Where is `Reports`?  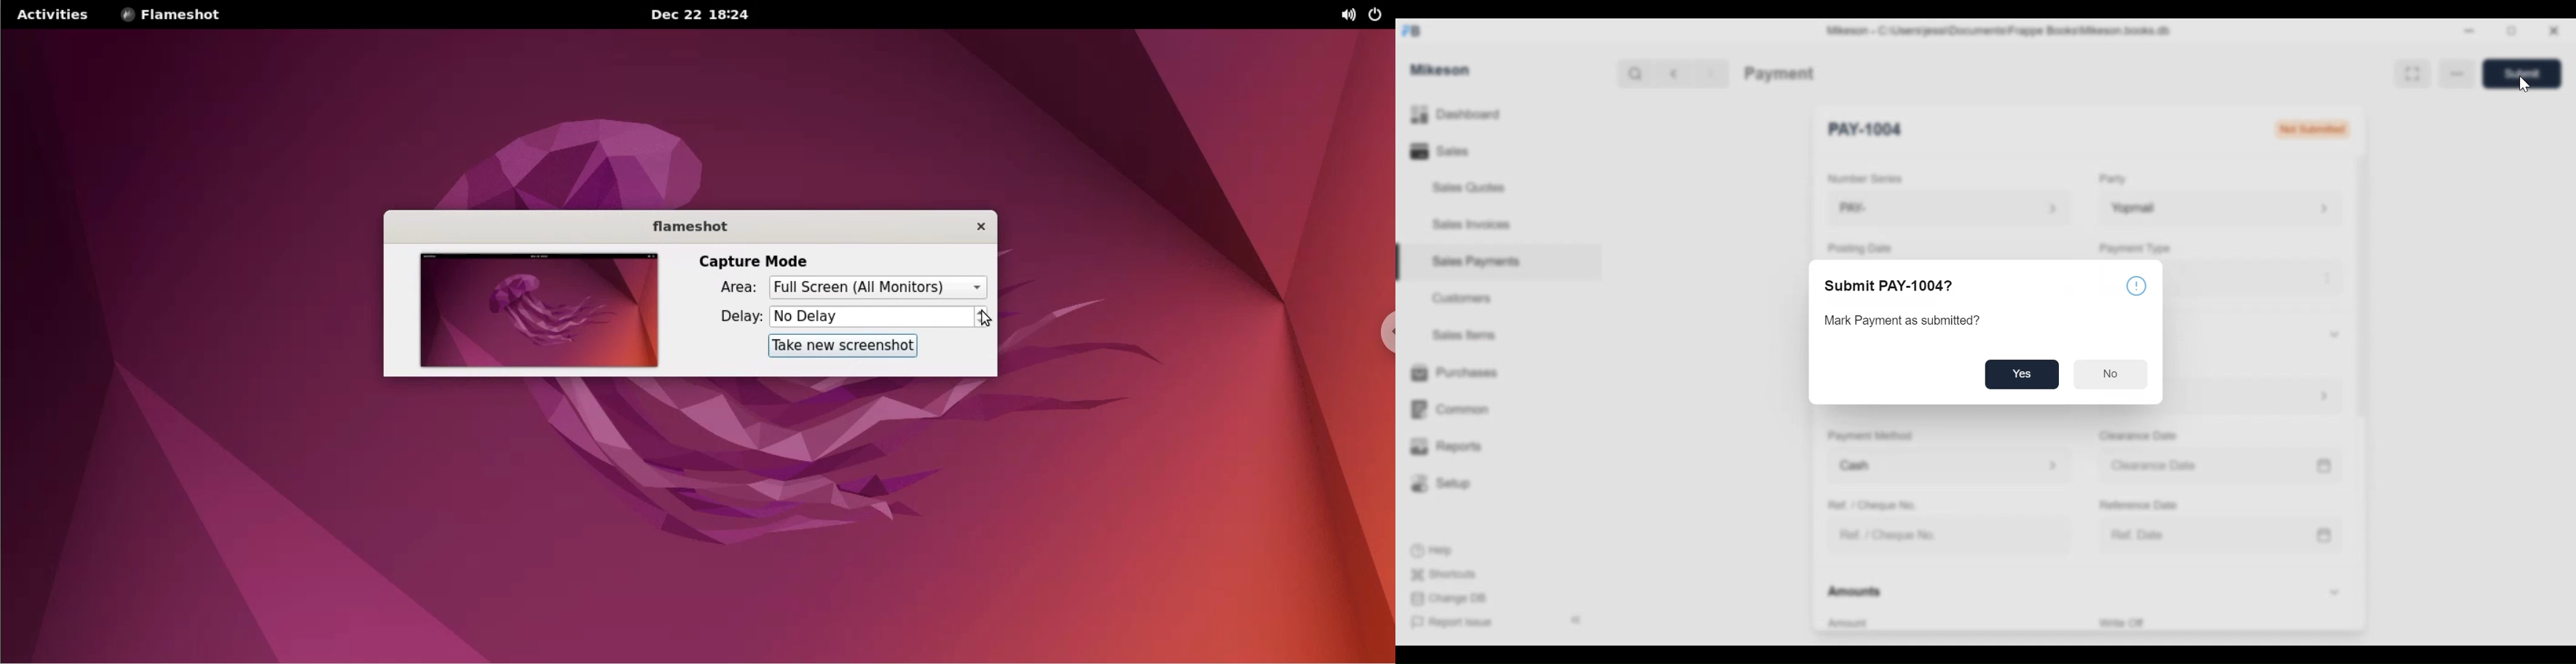
Reports is located at coordinates (1448, 447).